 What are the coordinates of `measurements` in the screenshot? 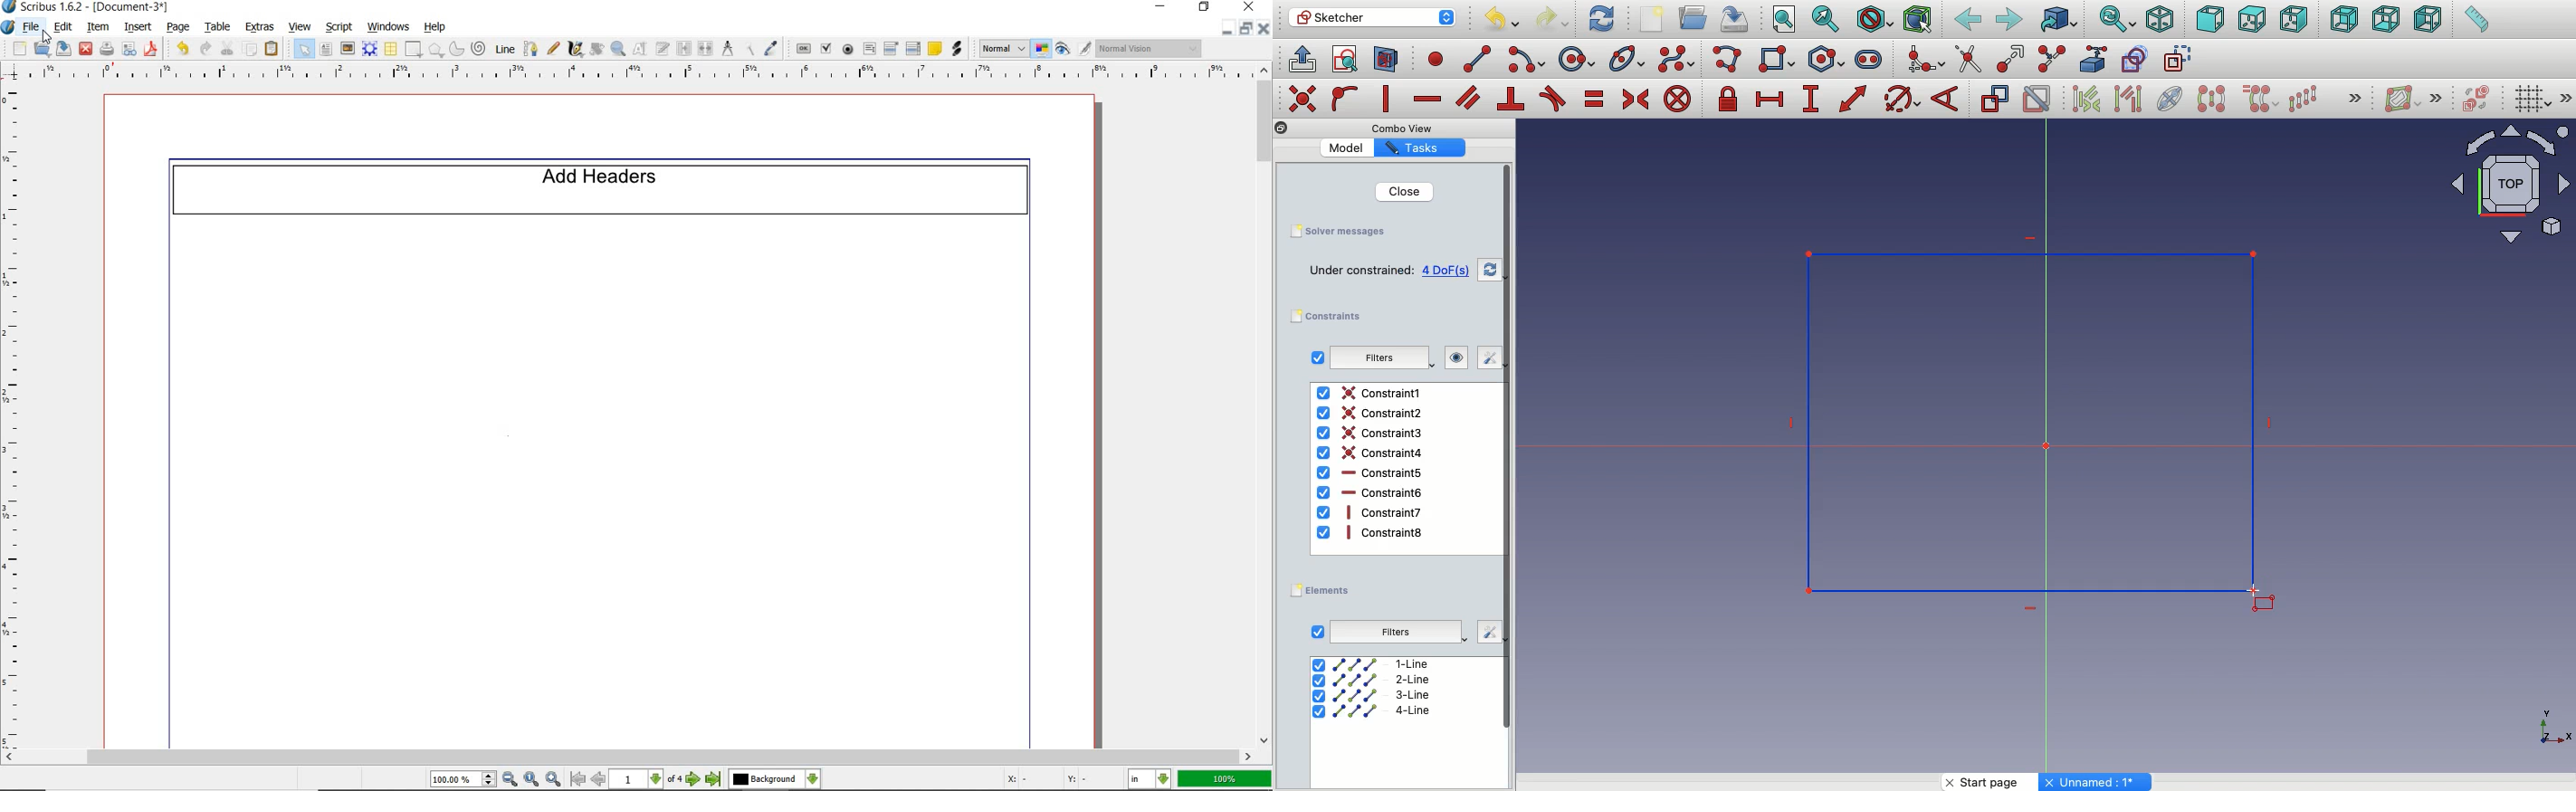 It's located at (726, 48).